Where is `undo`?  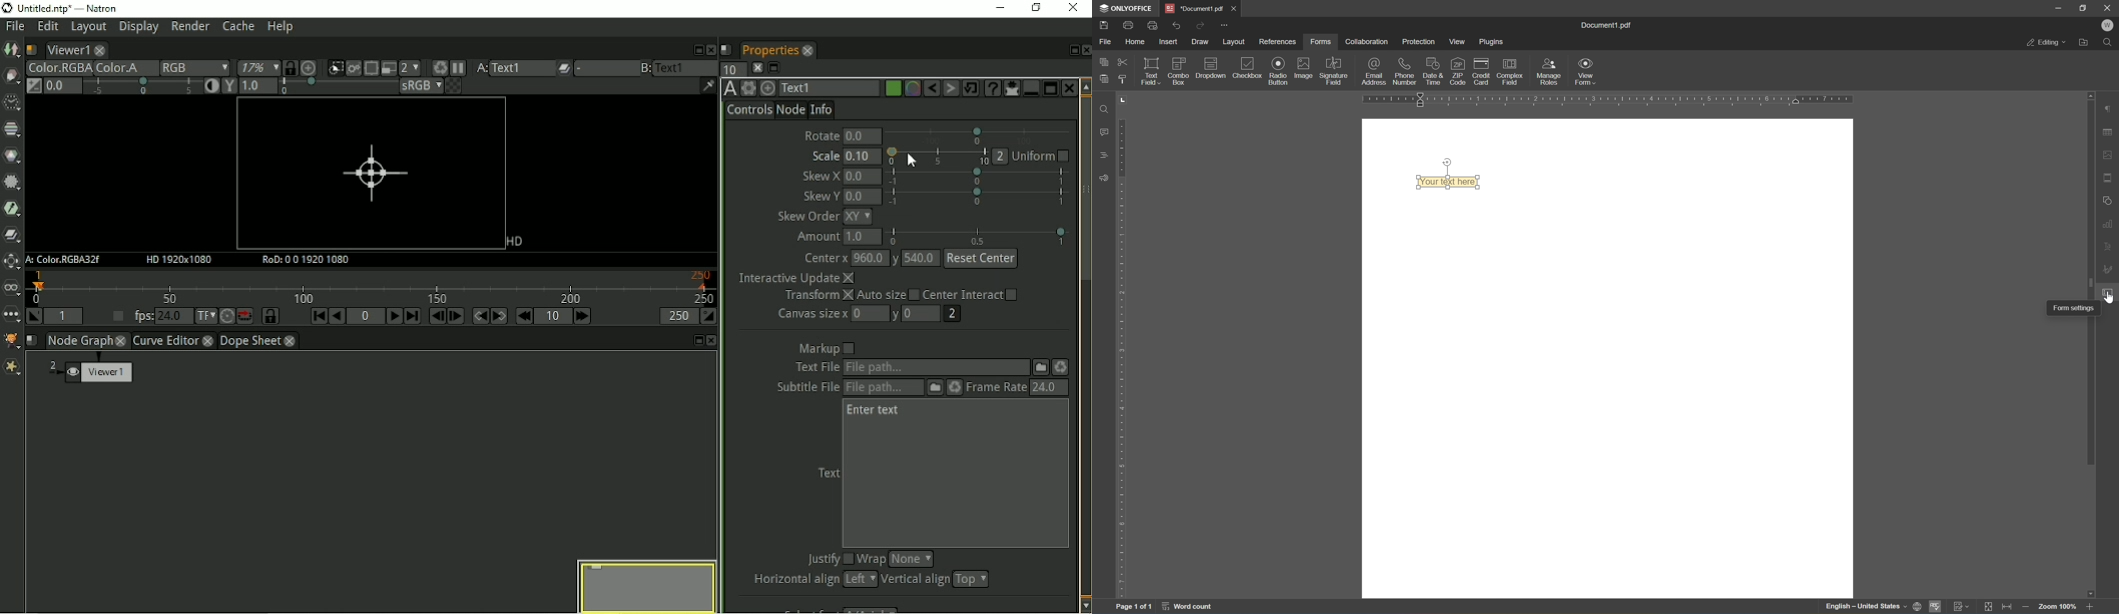
undo is located at coordinates (1200, 27).